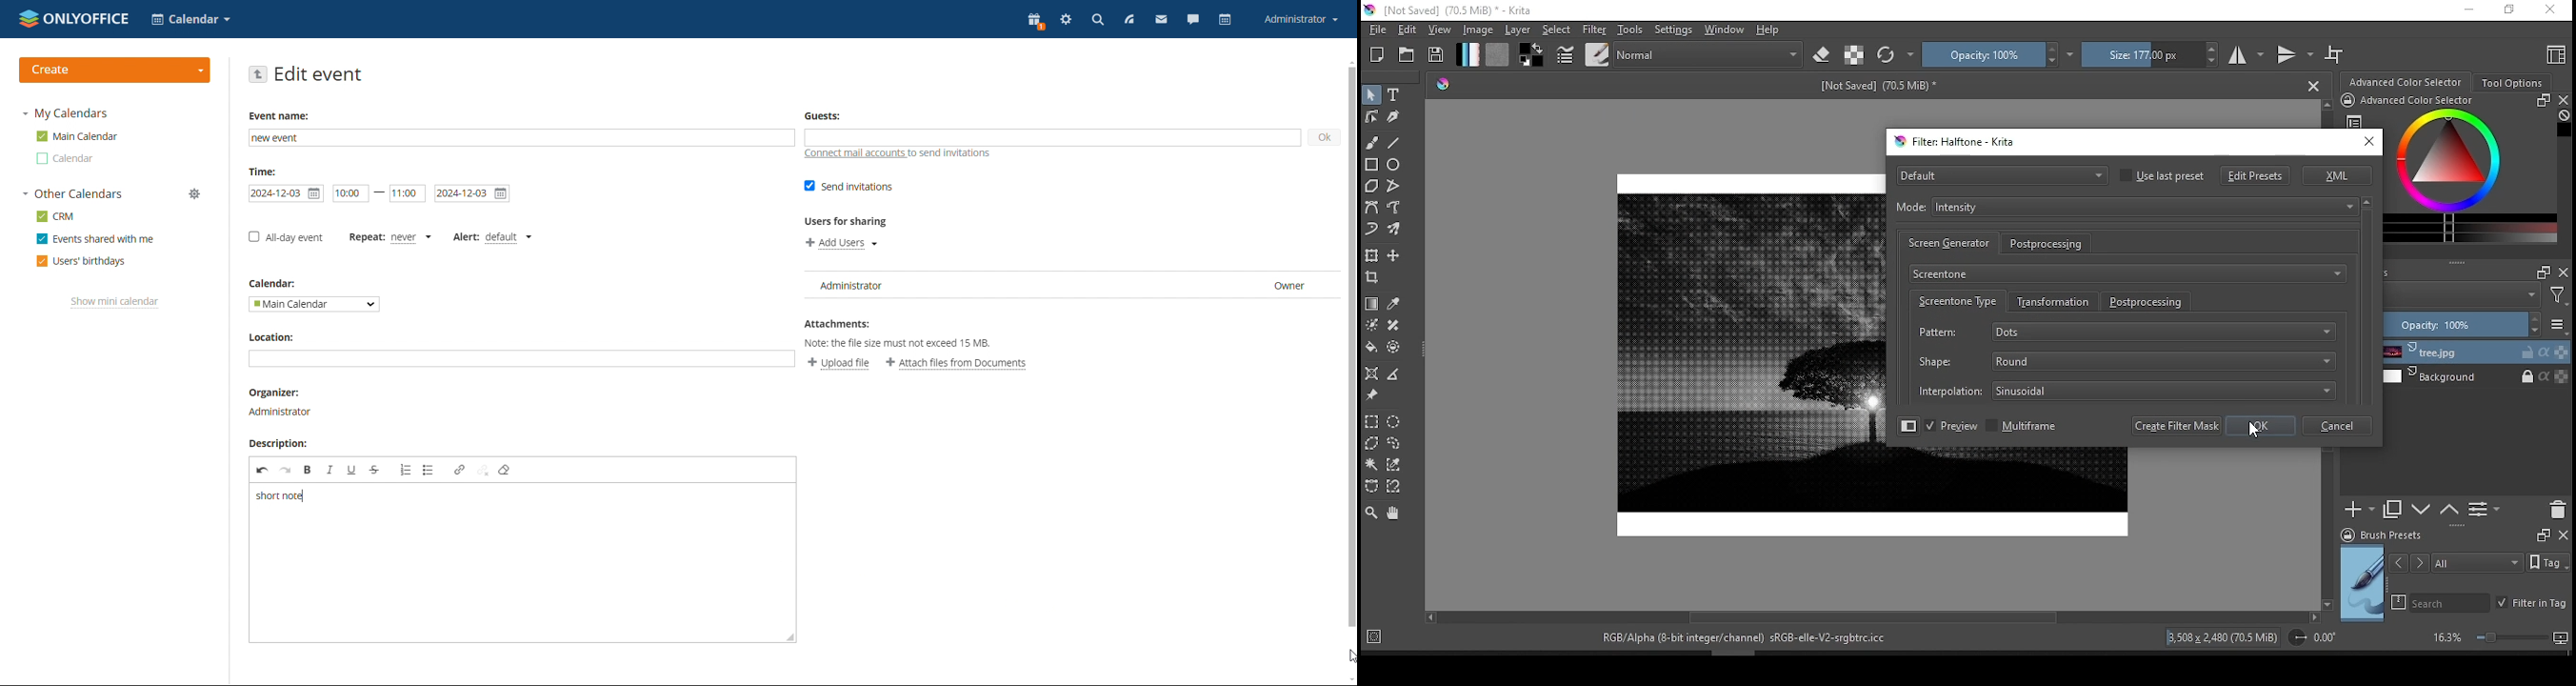  I want to click on window name, so click(1957, 142).